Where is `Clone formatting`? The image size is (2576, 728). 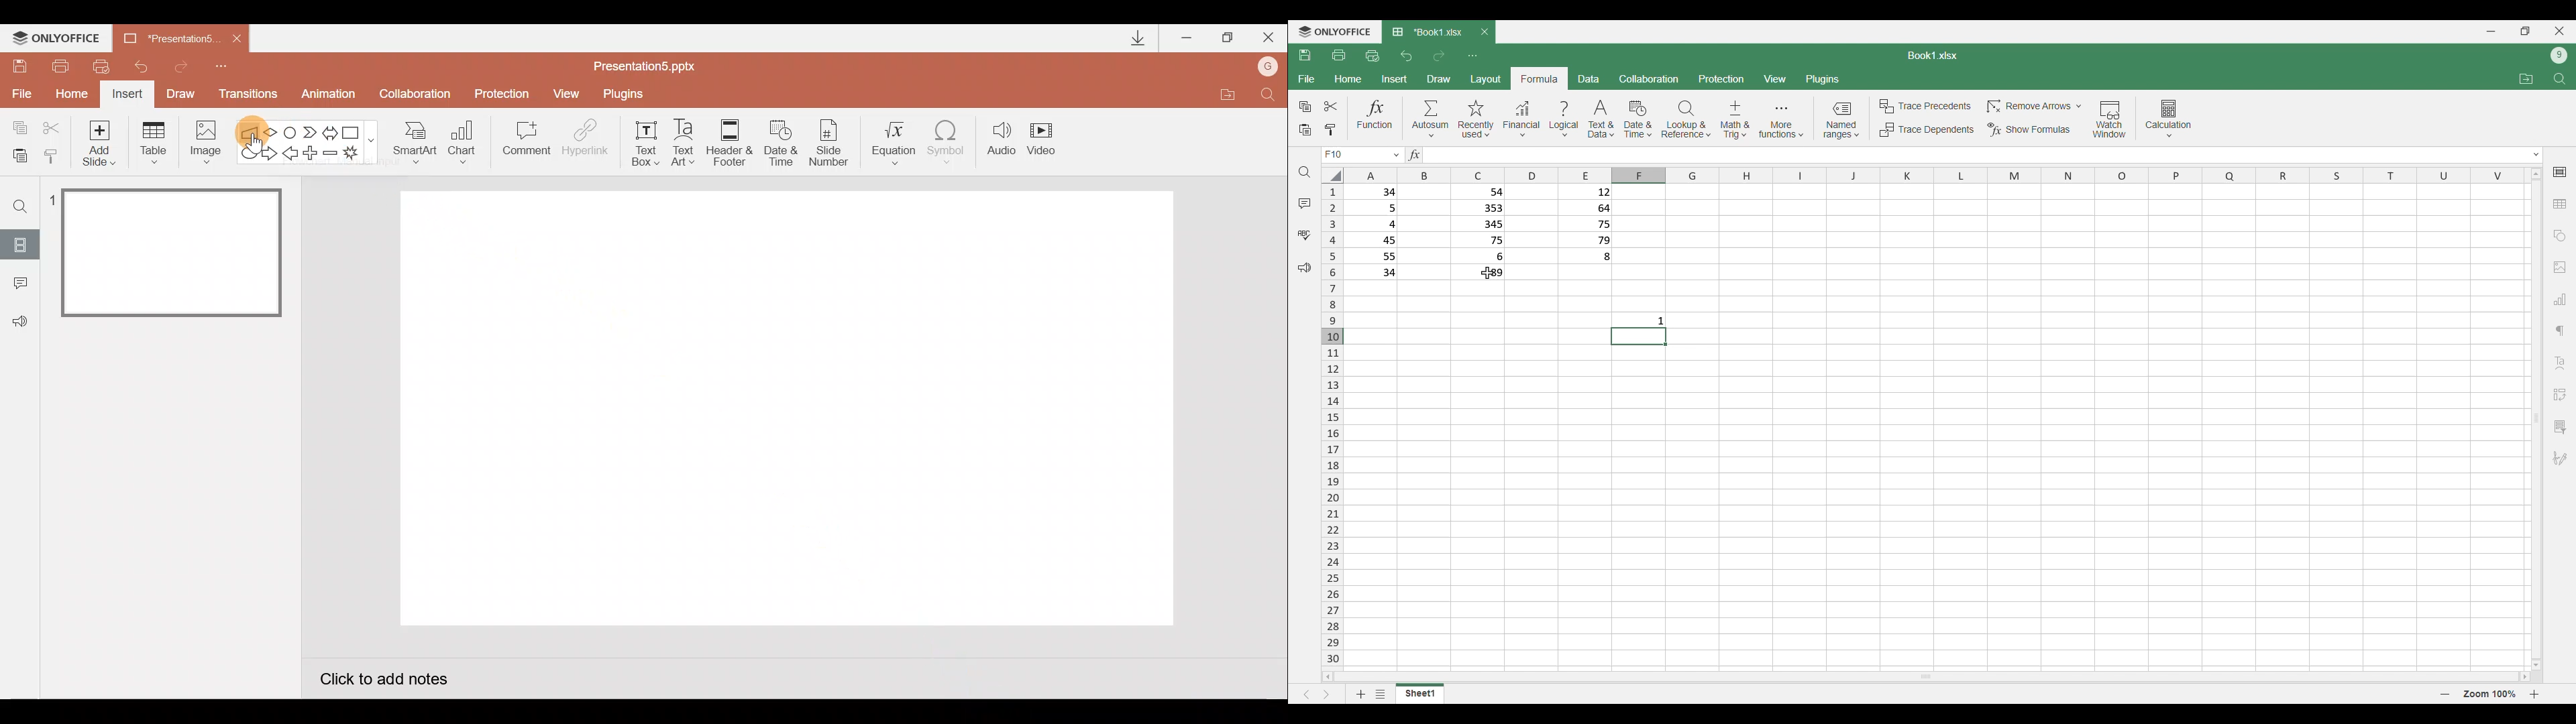 Clone formatting is located at coordinates (1330, 131).